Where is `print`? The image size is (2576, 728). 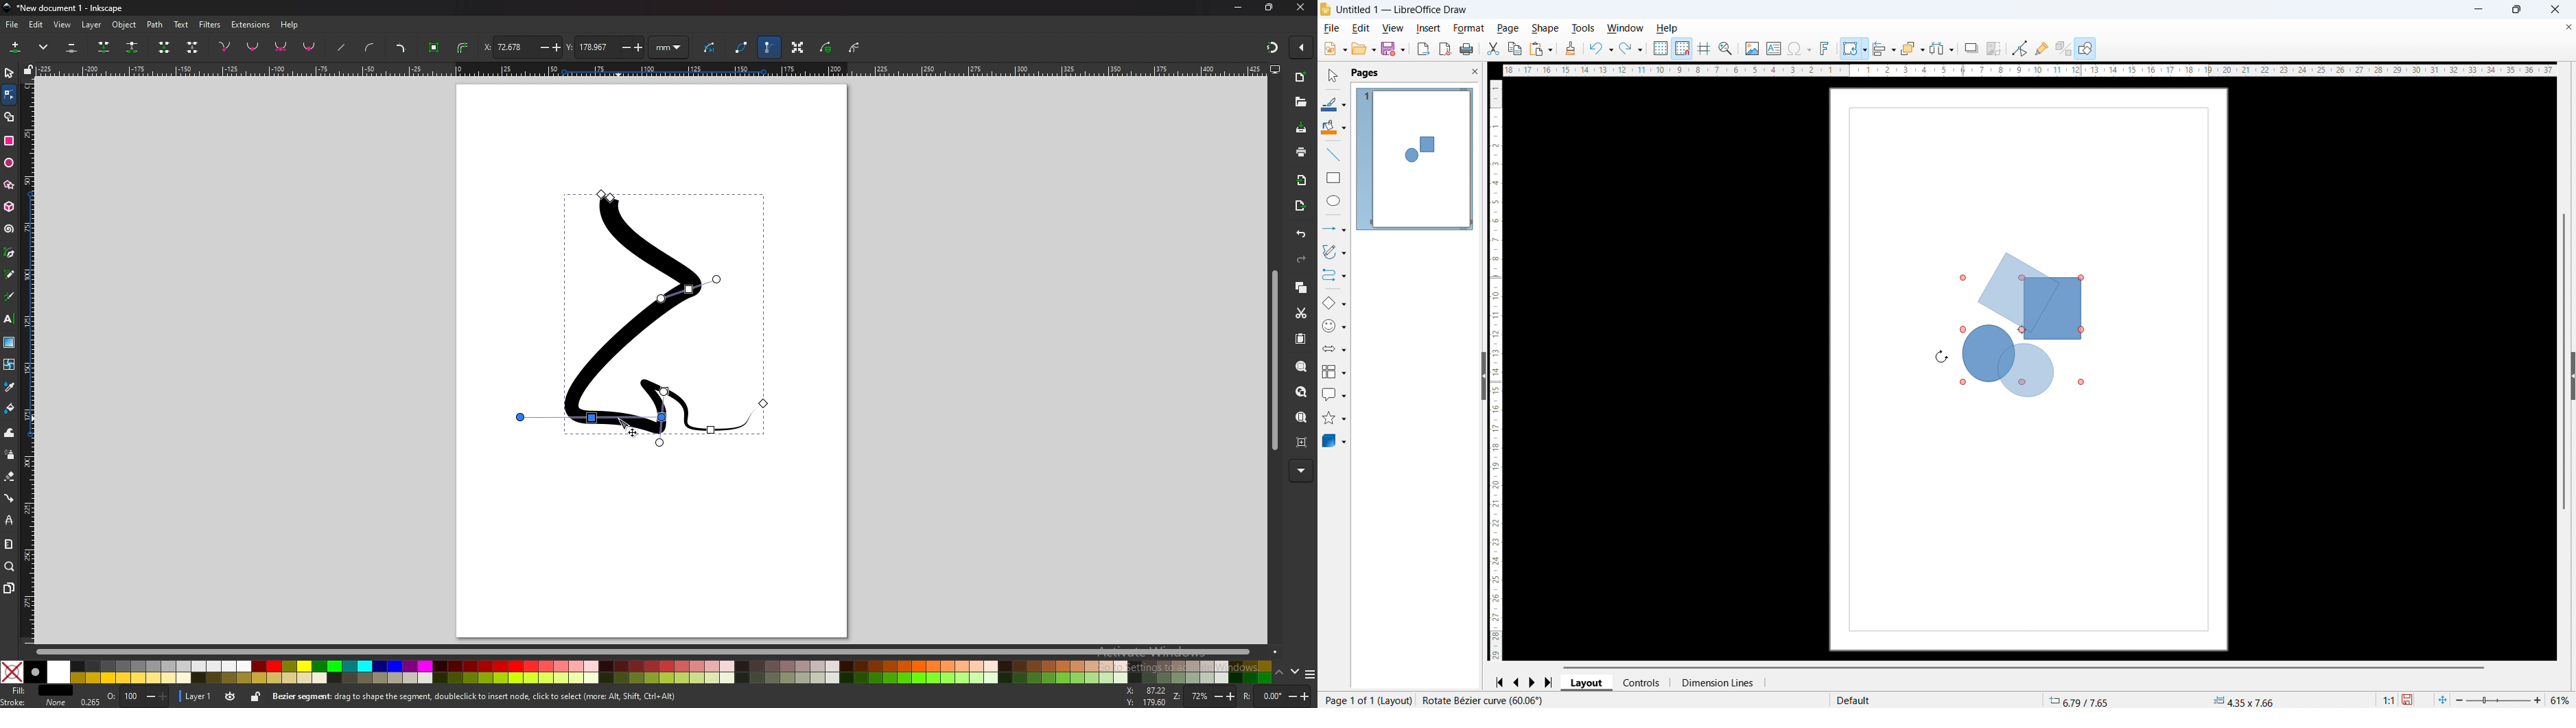
print is located at coordinates (1302, 153).